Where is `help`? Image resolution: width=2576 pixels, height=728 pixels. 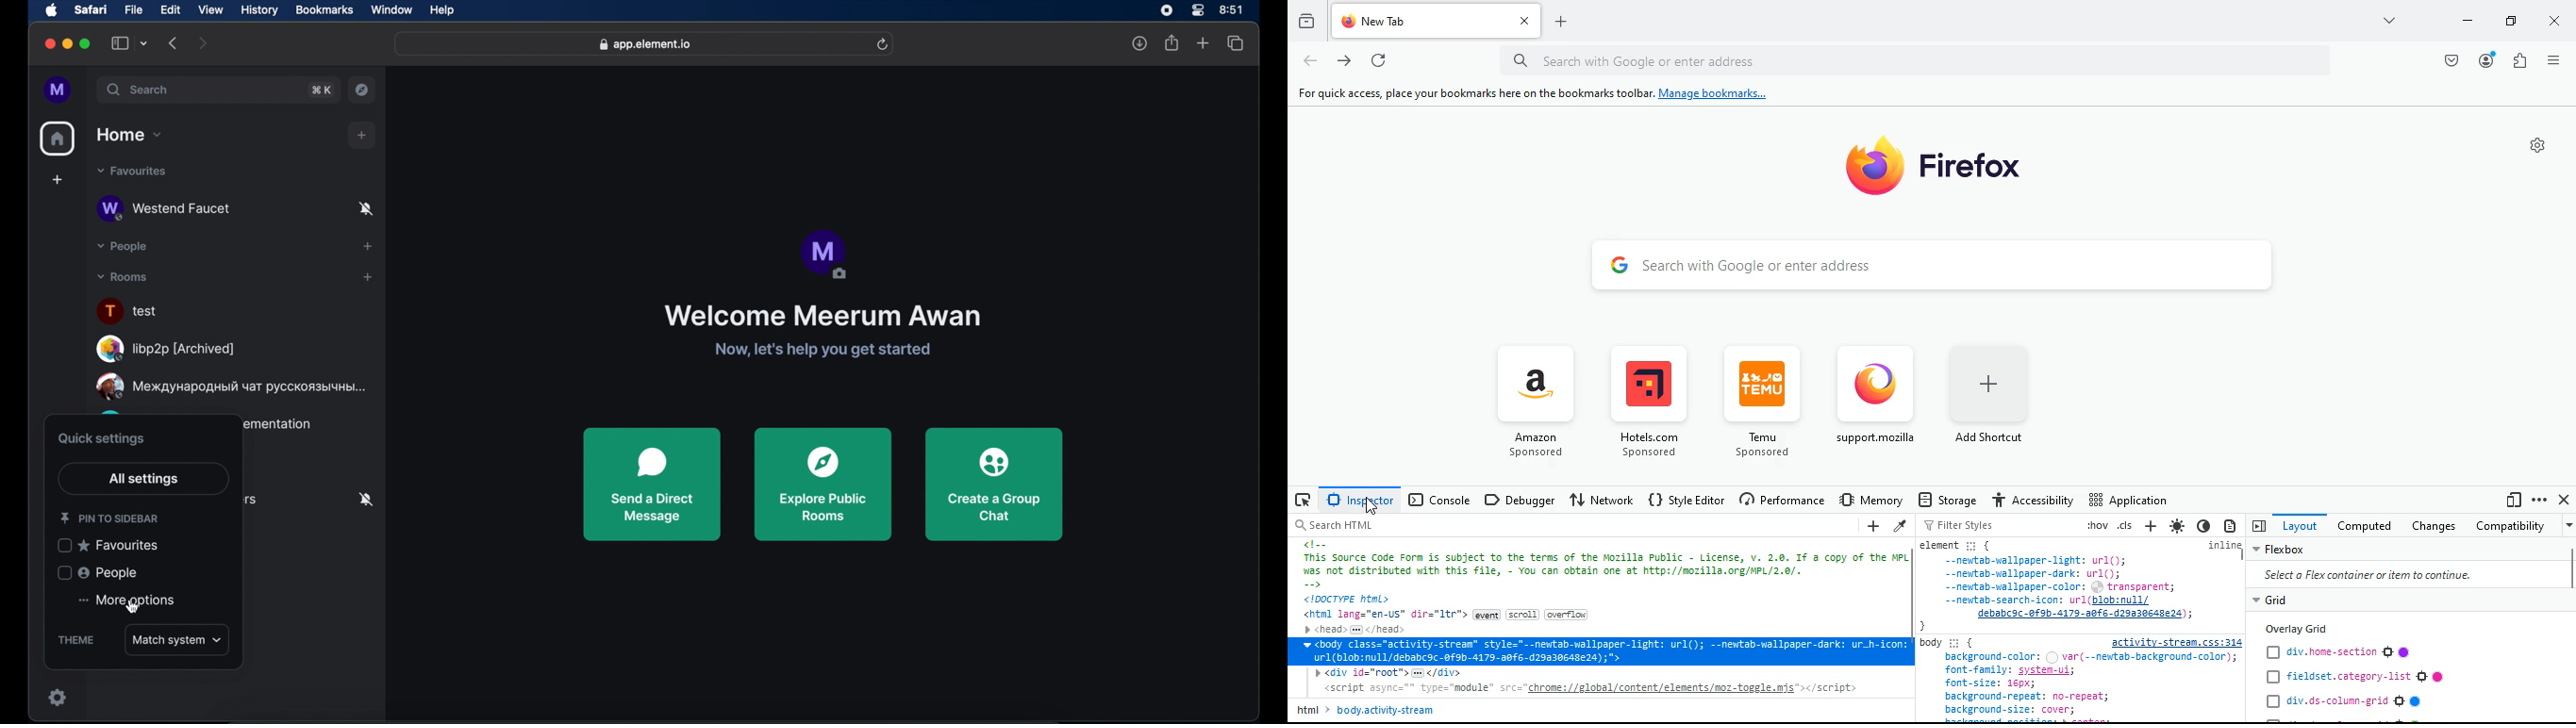 help is located at coordinates (443, 11).